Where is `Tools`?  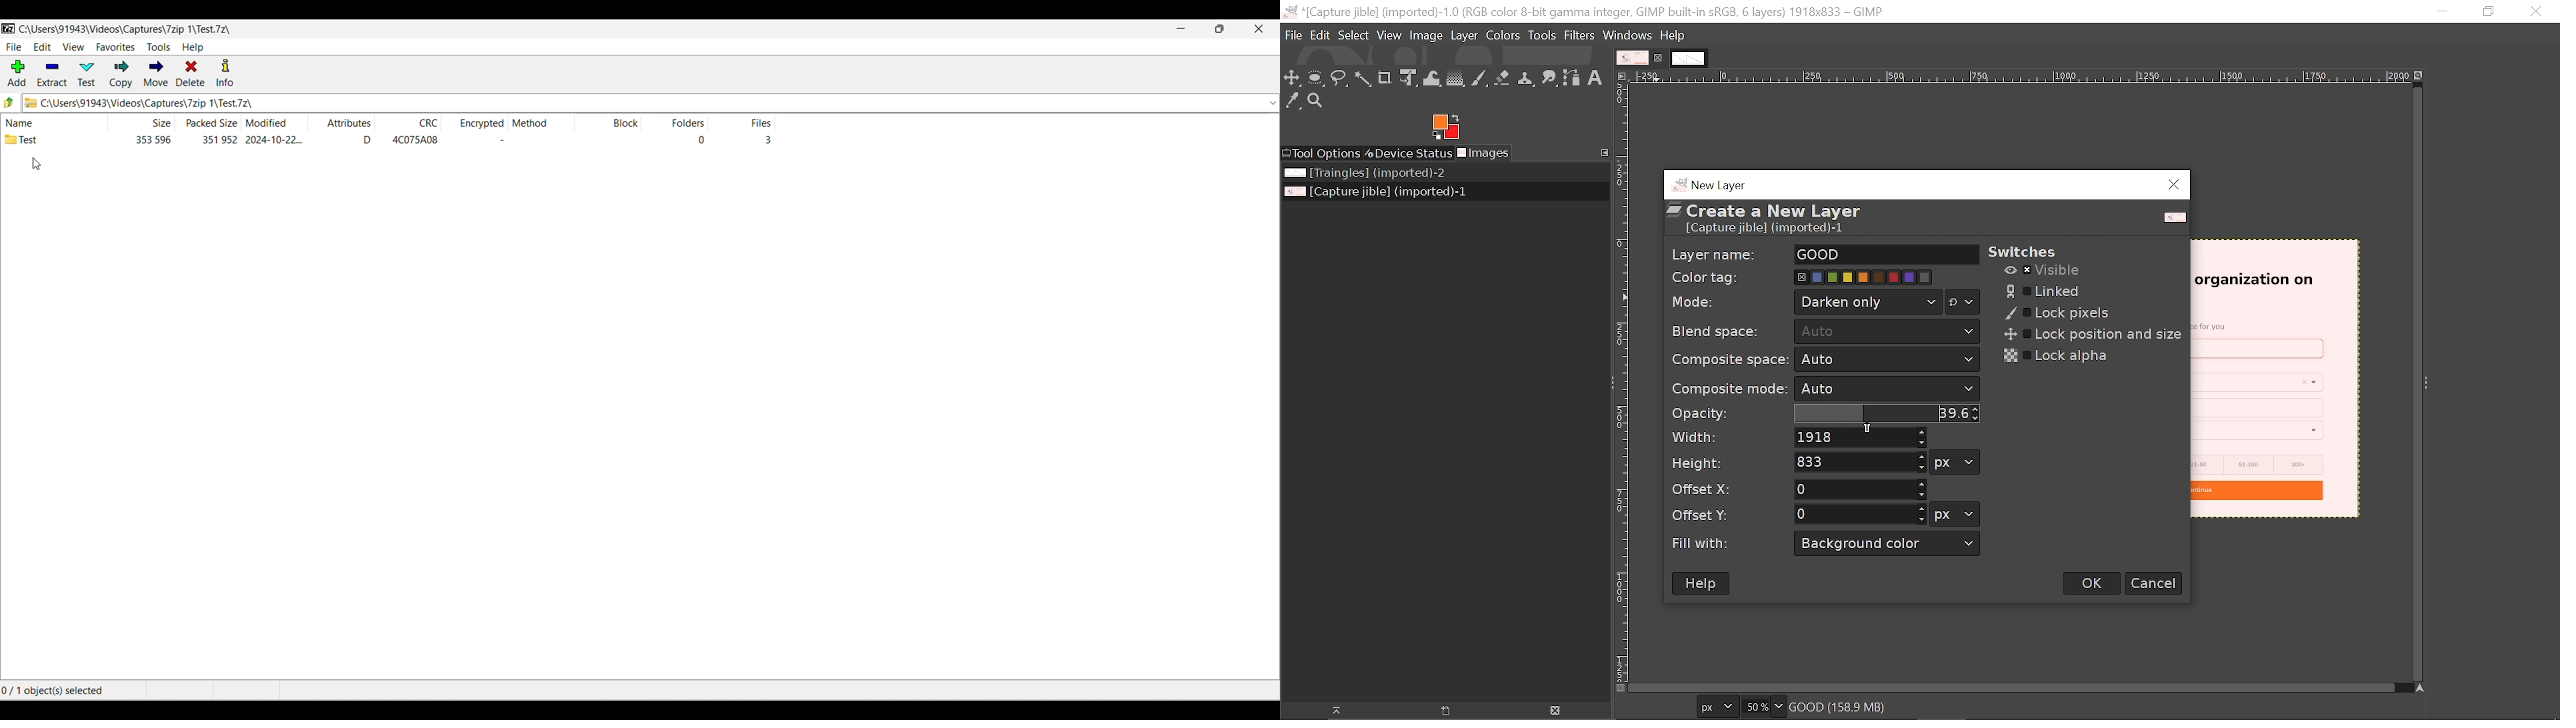
Tools is located at coordinates (159, 47).